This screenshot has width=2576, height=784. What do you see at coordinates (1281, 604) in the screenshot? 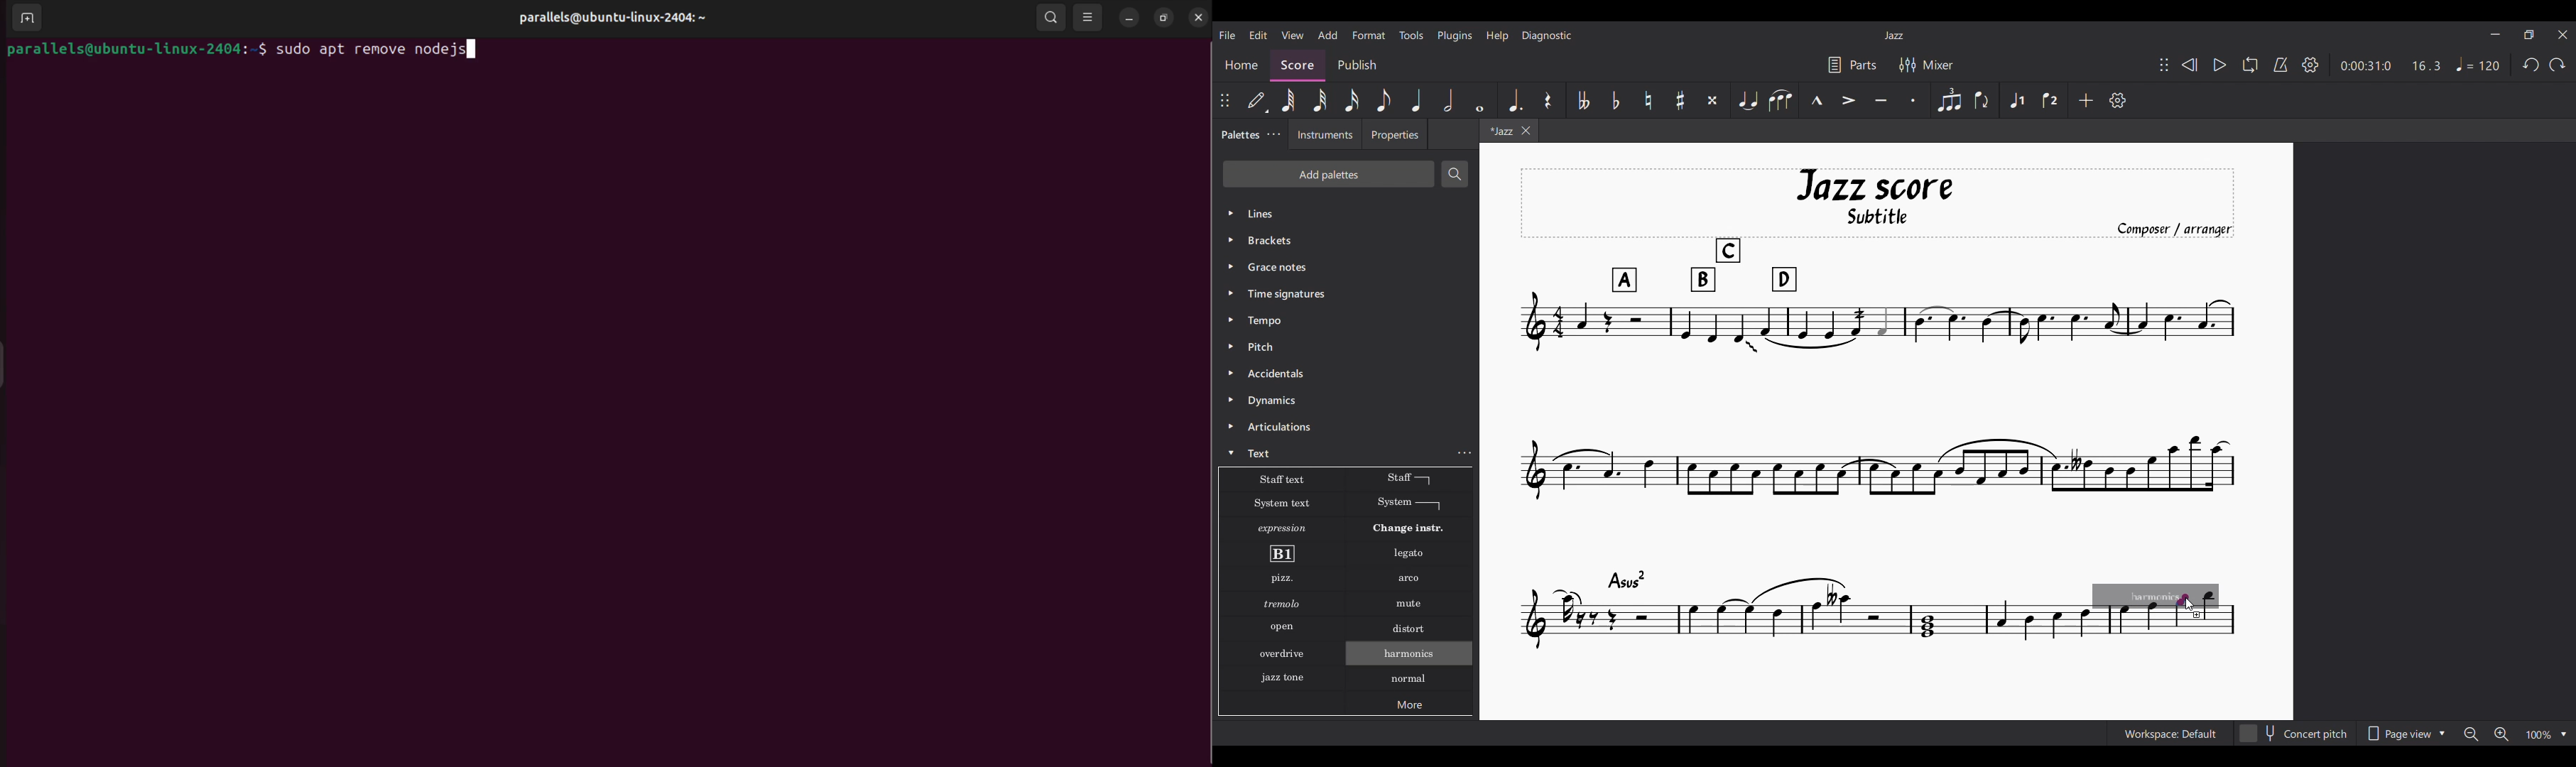
I see `` at bounding box center [1281, 604].